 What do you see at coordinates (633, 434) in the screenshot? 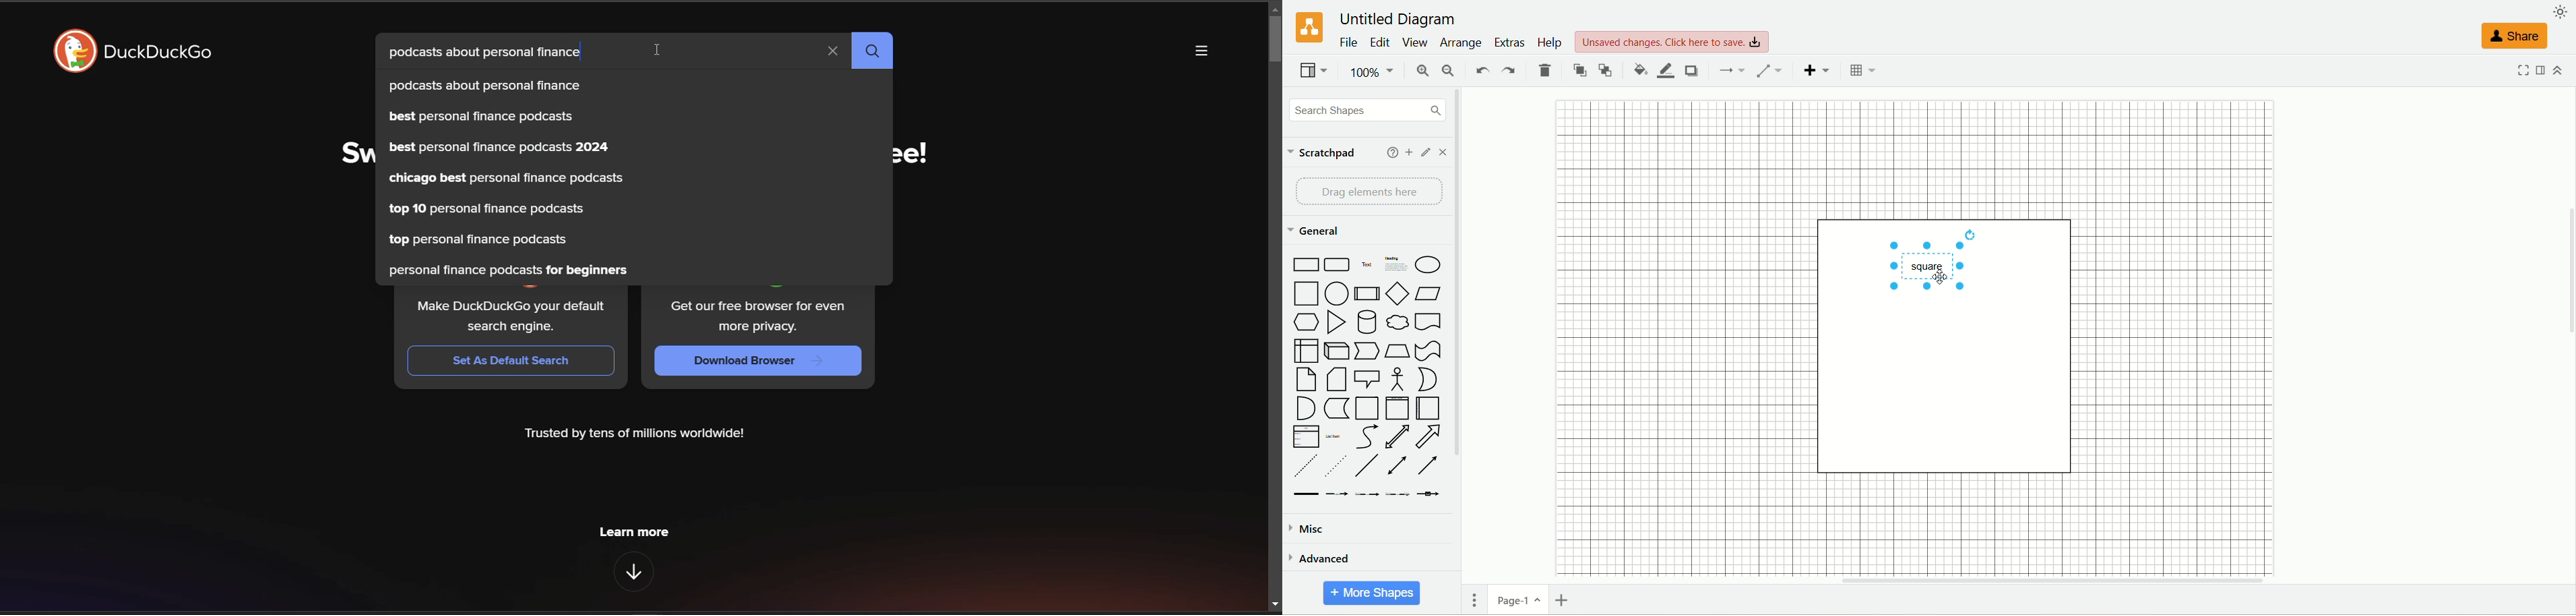
I see `Trusted by tens of millions worldwide!` at bounding box center [633, 434].